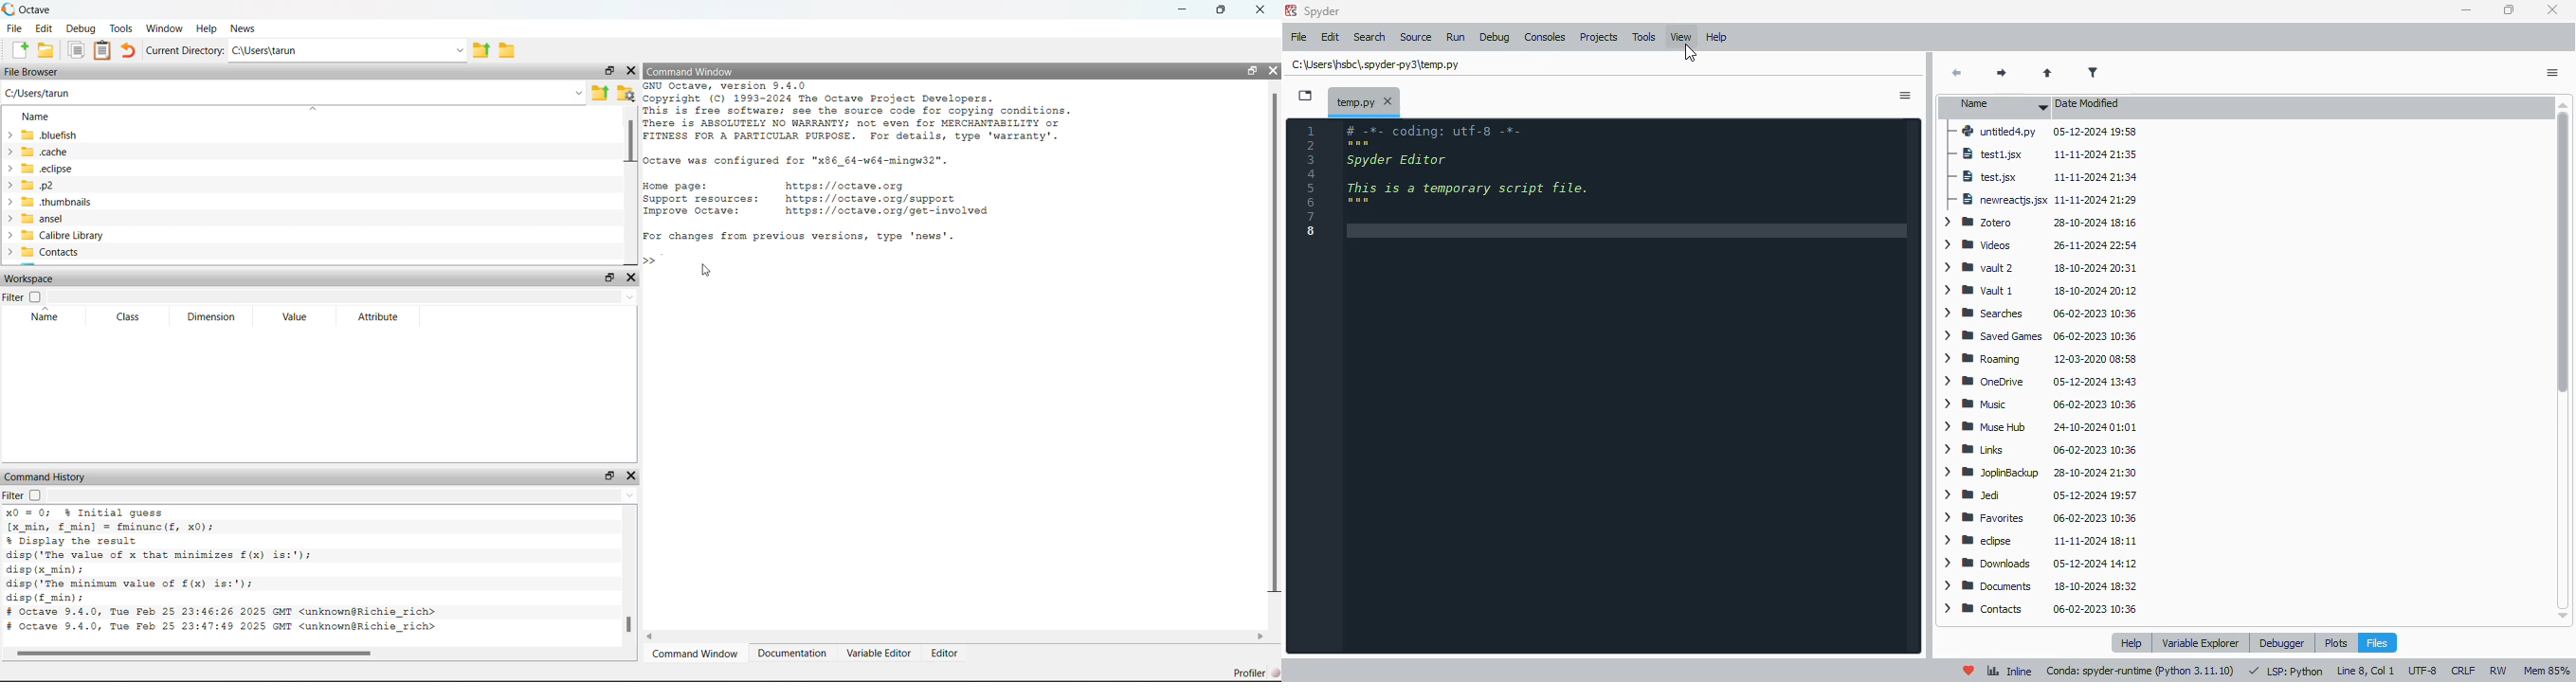  Describe the element at coordinates (2002, 74) in the screenshot. I see `next` at that location.